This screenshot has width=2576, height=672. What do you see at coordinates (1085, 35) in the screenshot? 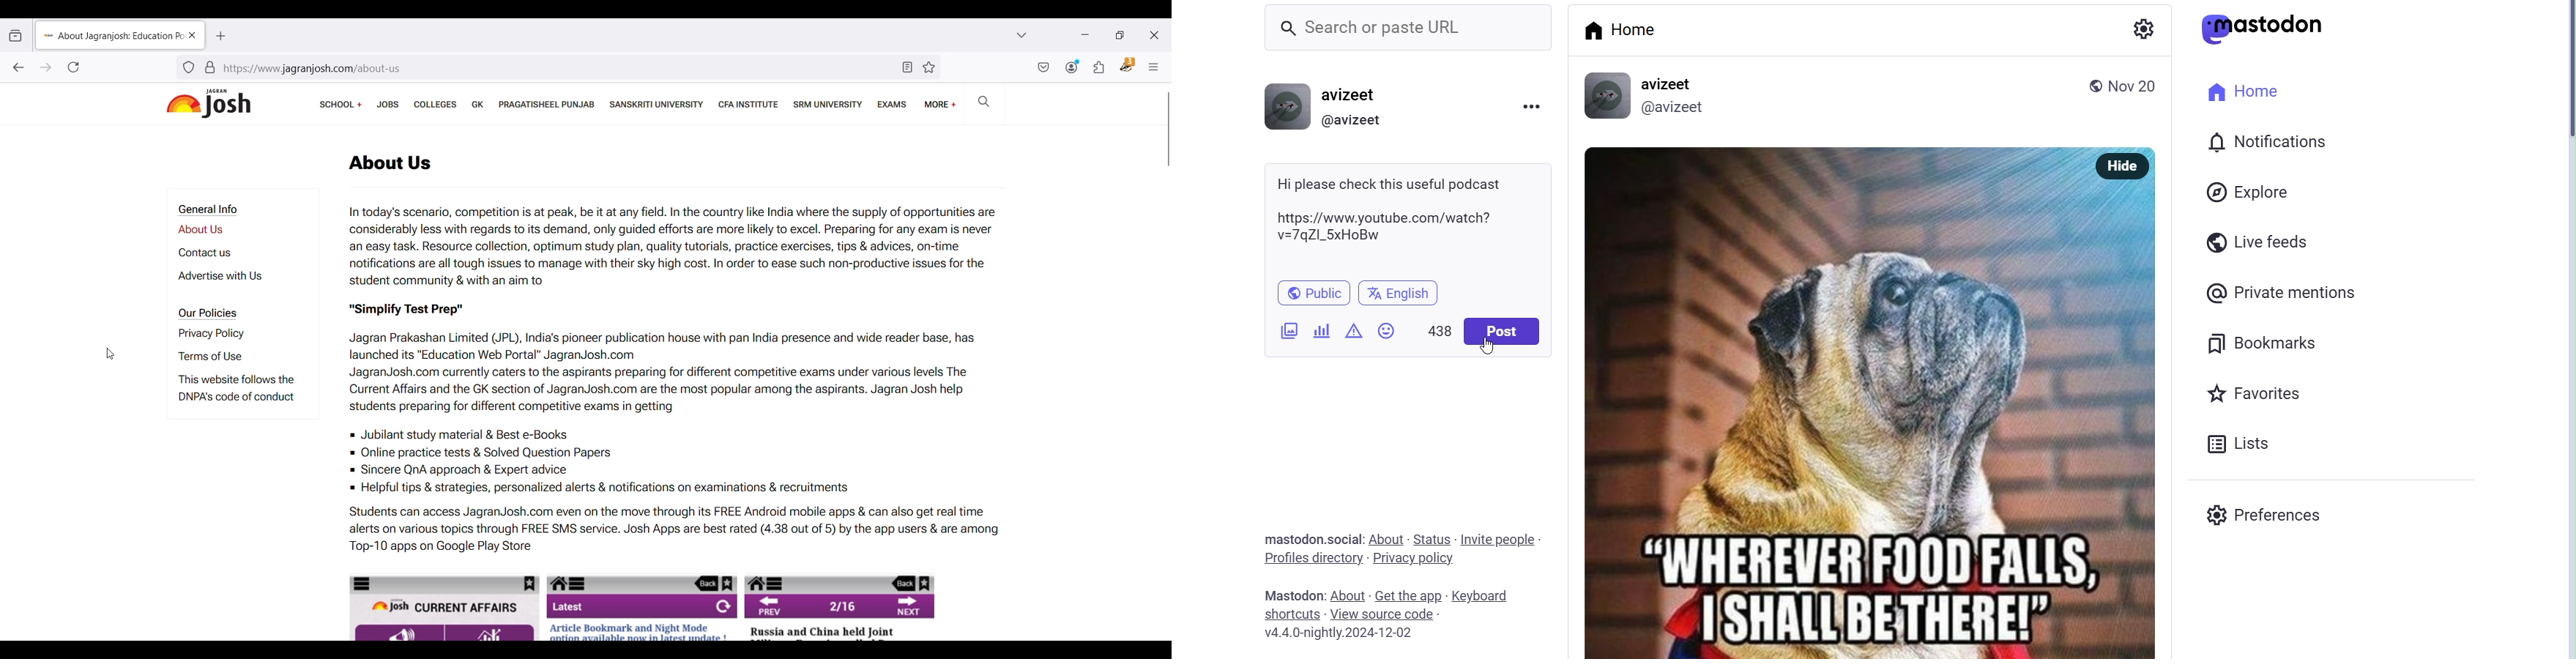
I see `Minimize` at bounding box center [1085, 35].